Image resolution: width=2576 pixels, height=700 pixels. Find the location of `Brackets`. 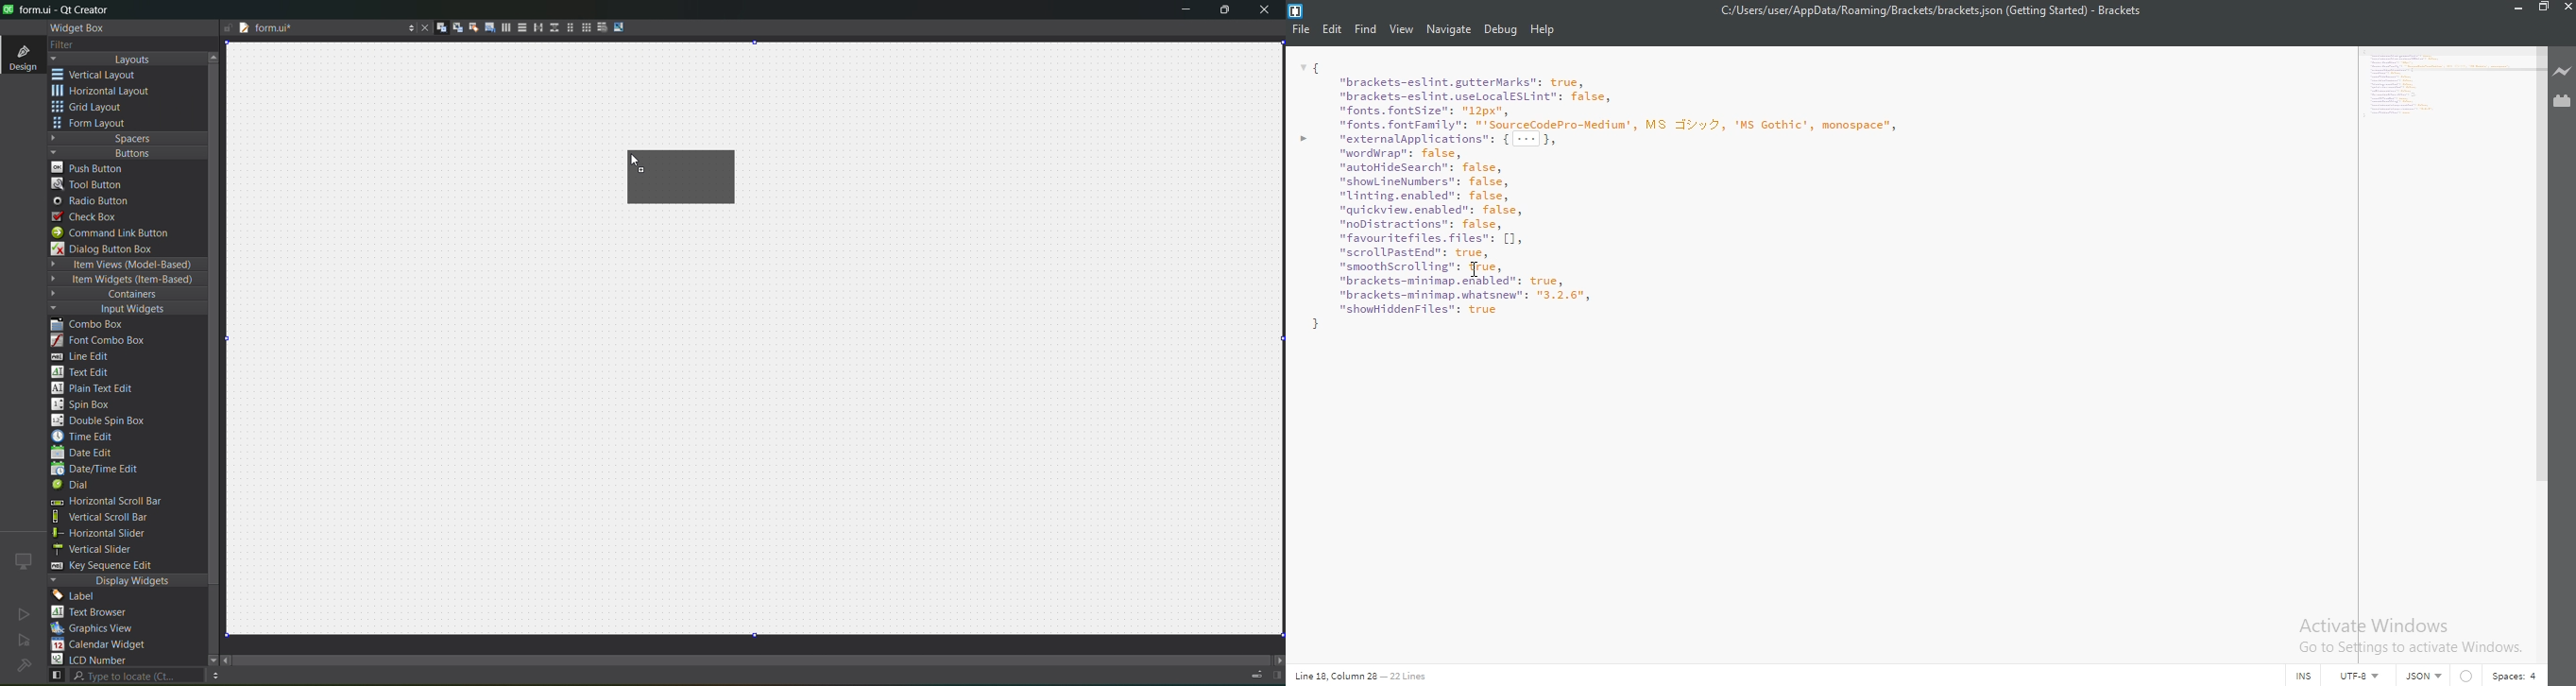

Brackets is located at coordinates (2120, 10).